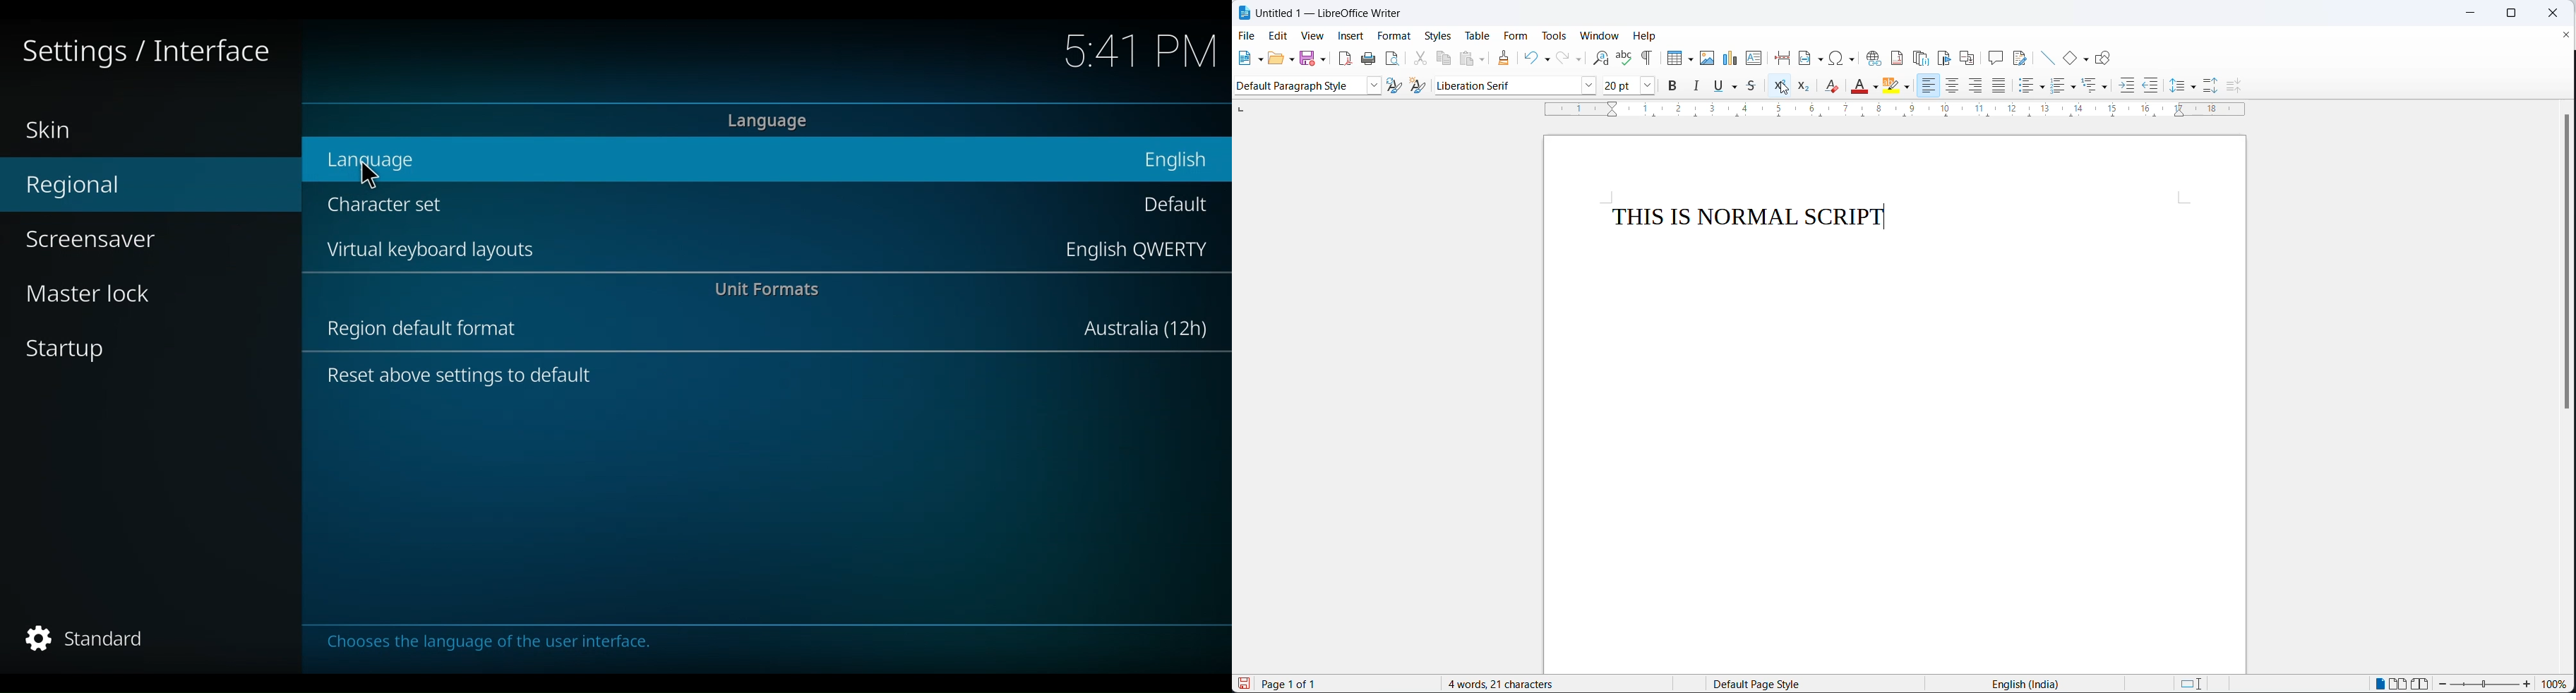 The height and width of the screenshot is (700, 2576). What do you see at coordinates (2555, 685) in the screenshot?
I see `zoom percentage` at bounding box center [2555, 685].